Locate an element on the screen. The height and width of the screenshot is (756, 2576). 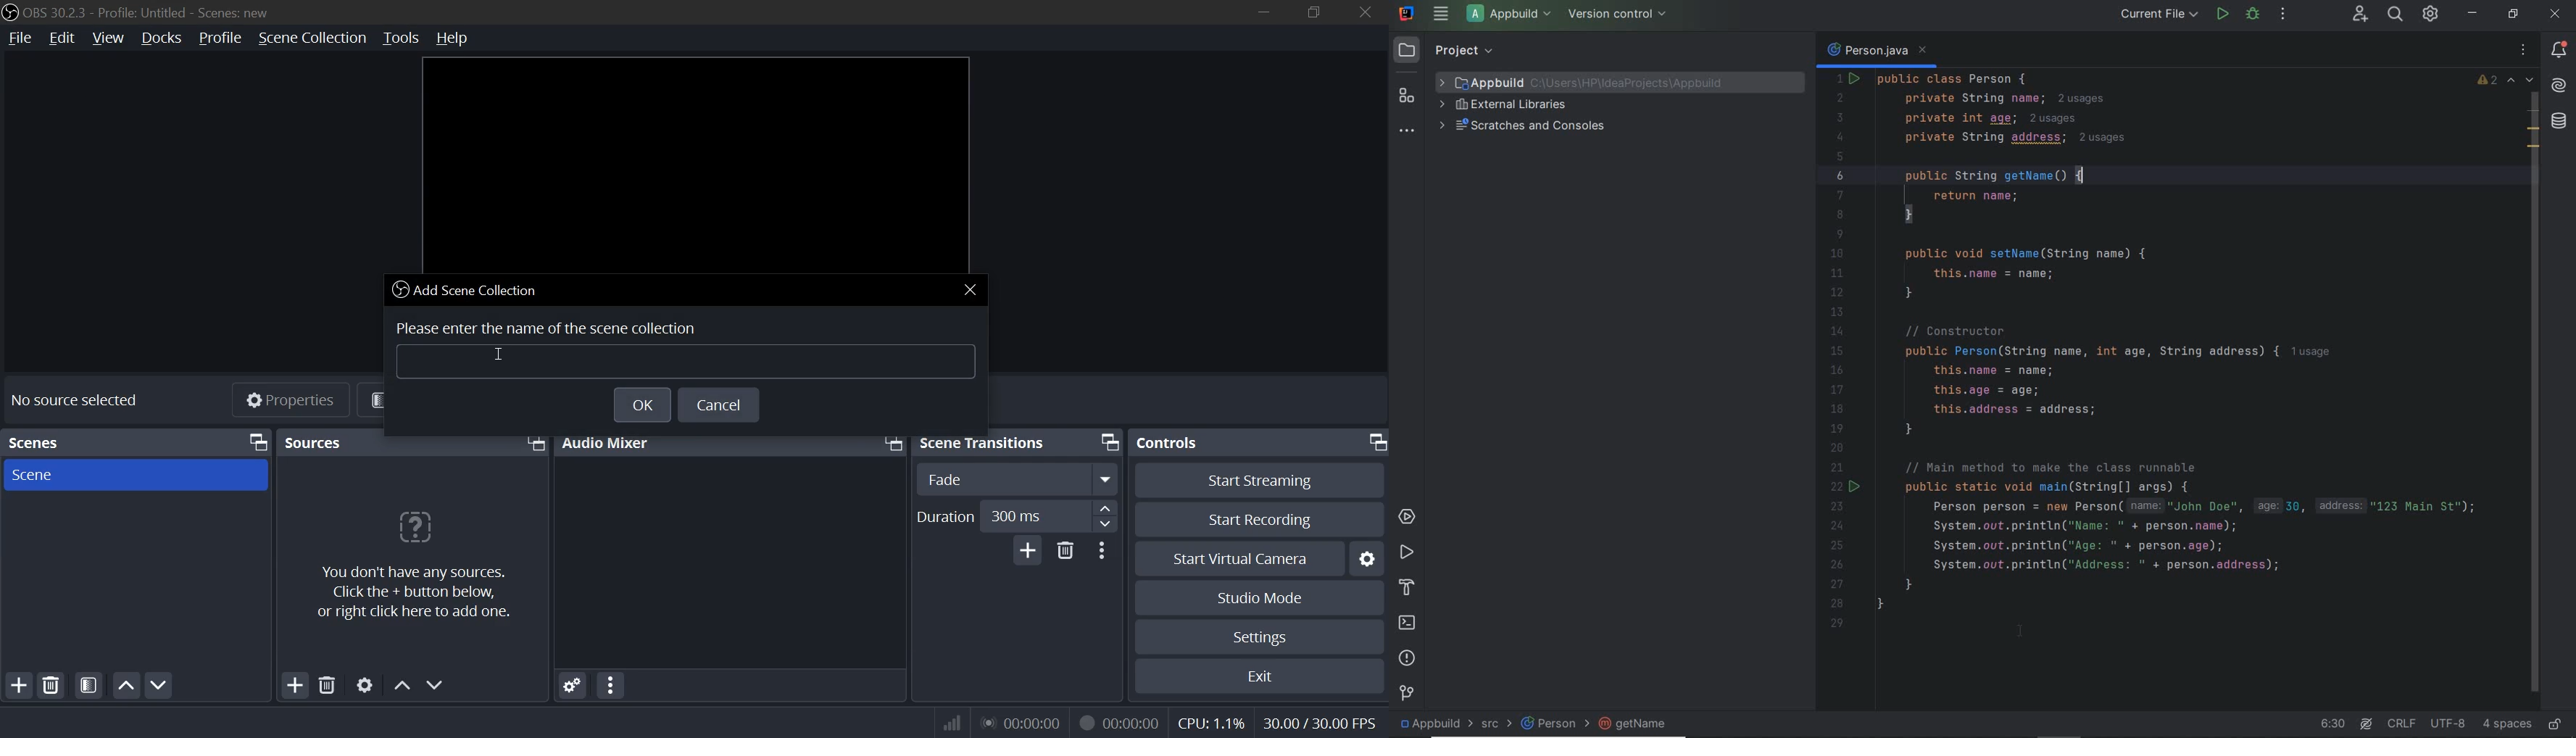
input name box is located at coordinates (689, 363).